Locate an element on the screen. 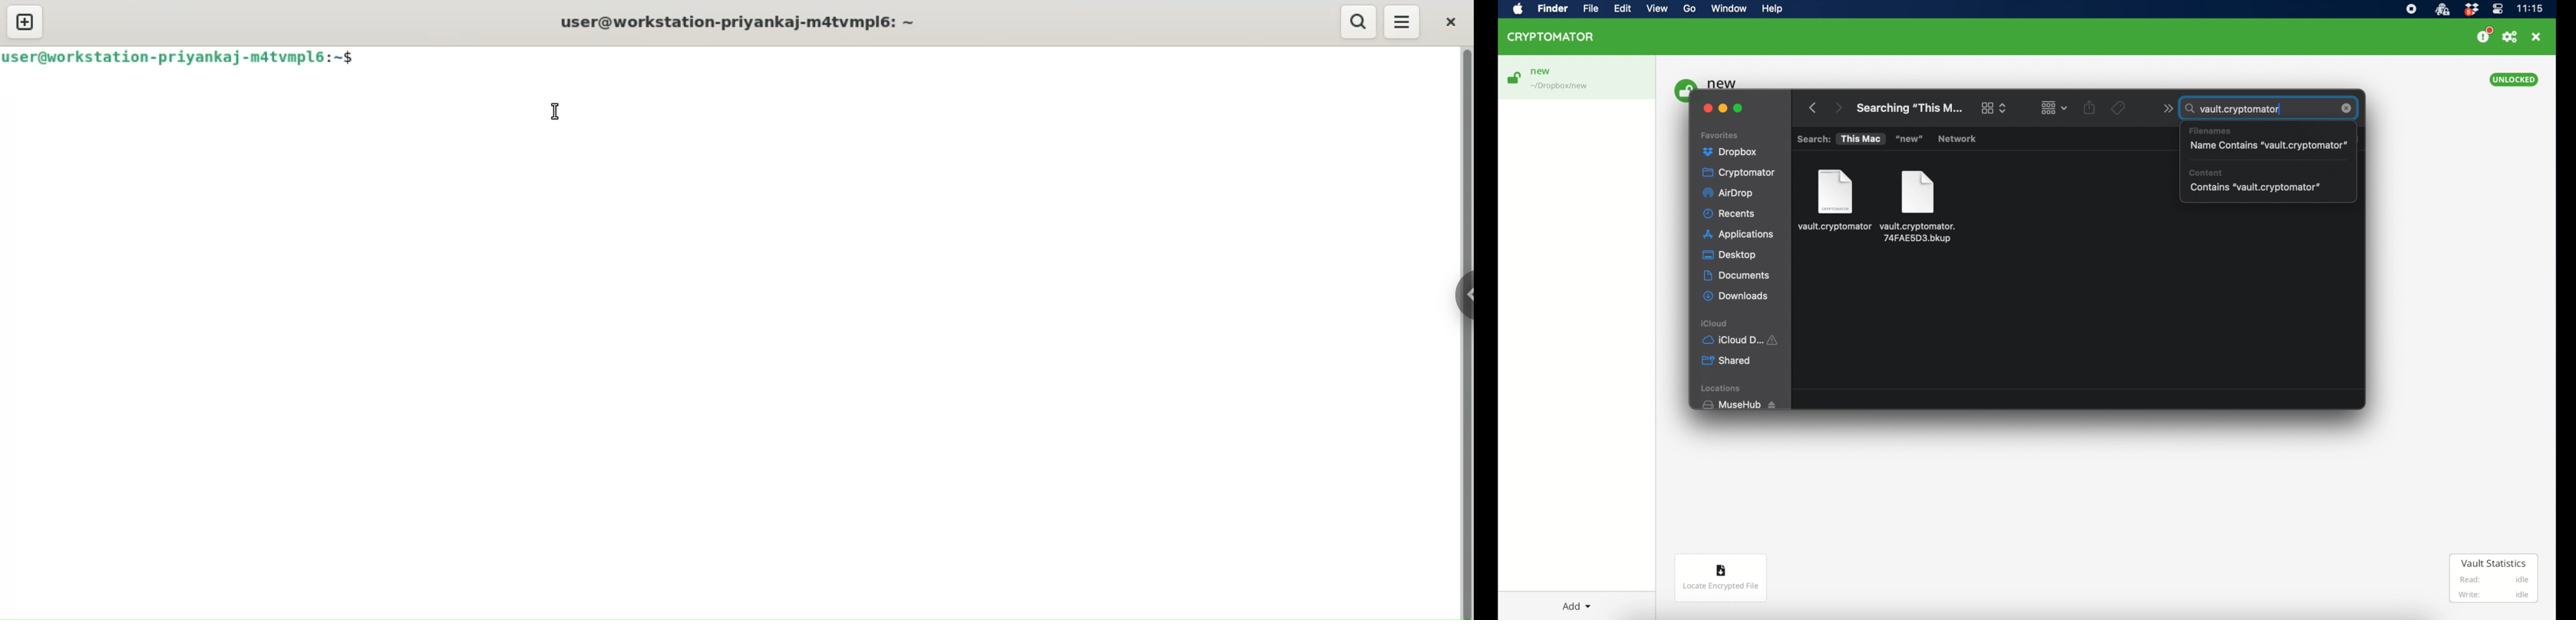 The image size is (2576, 644). add dropdown  is located at coordinates (1577, 606).